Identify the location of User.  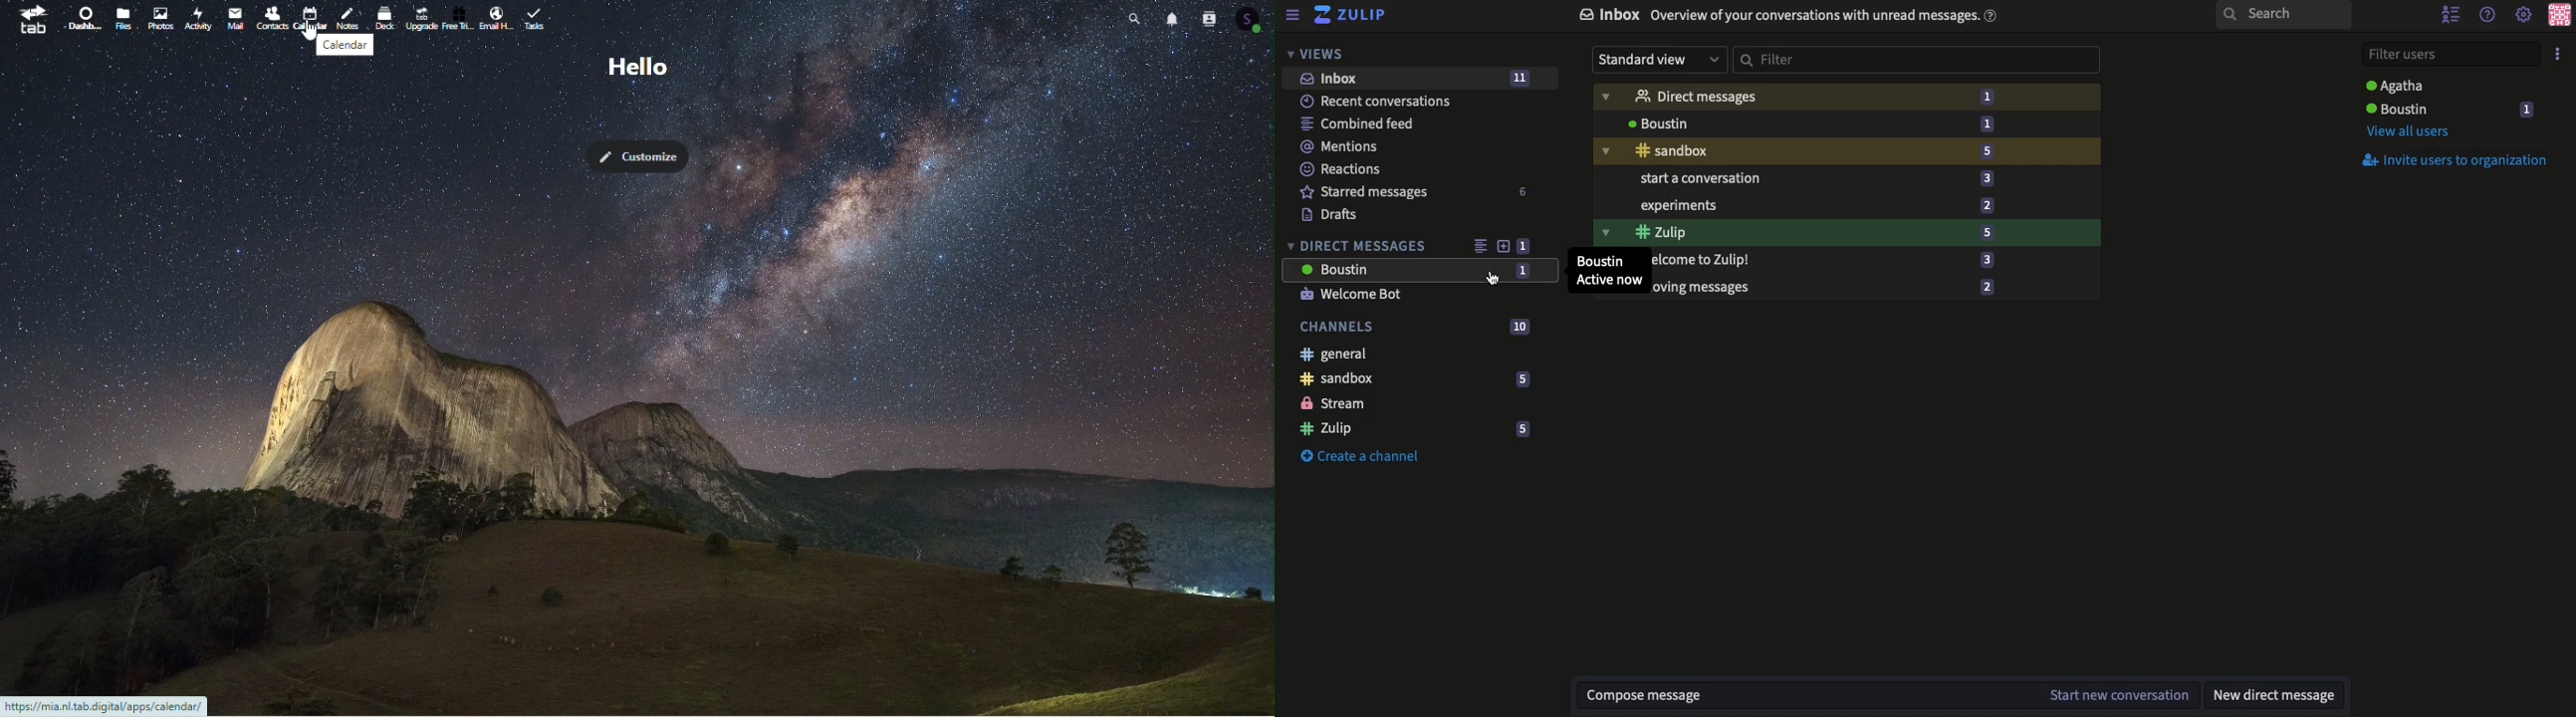
(1417, 270).